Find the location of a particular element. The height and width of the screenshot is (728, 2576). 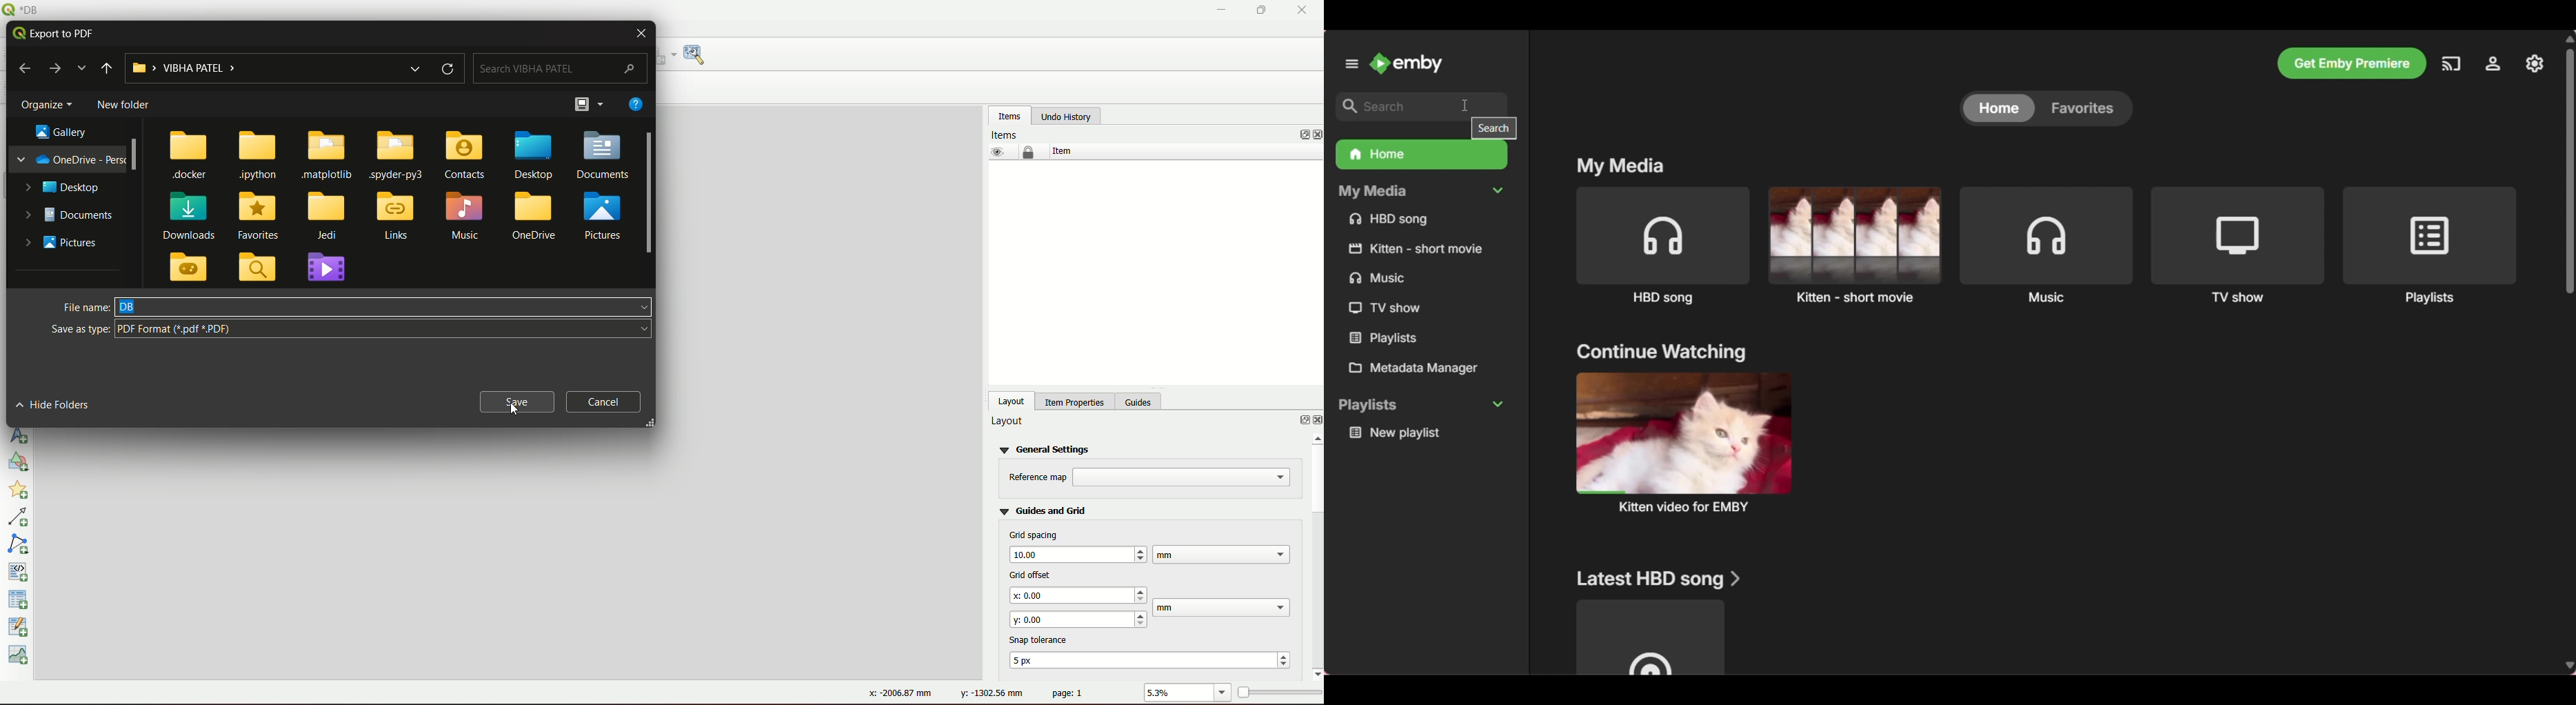

Manage Emby server is located at coordinates (2494, 67).